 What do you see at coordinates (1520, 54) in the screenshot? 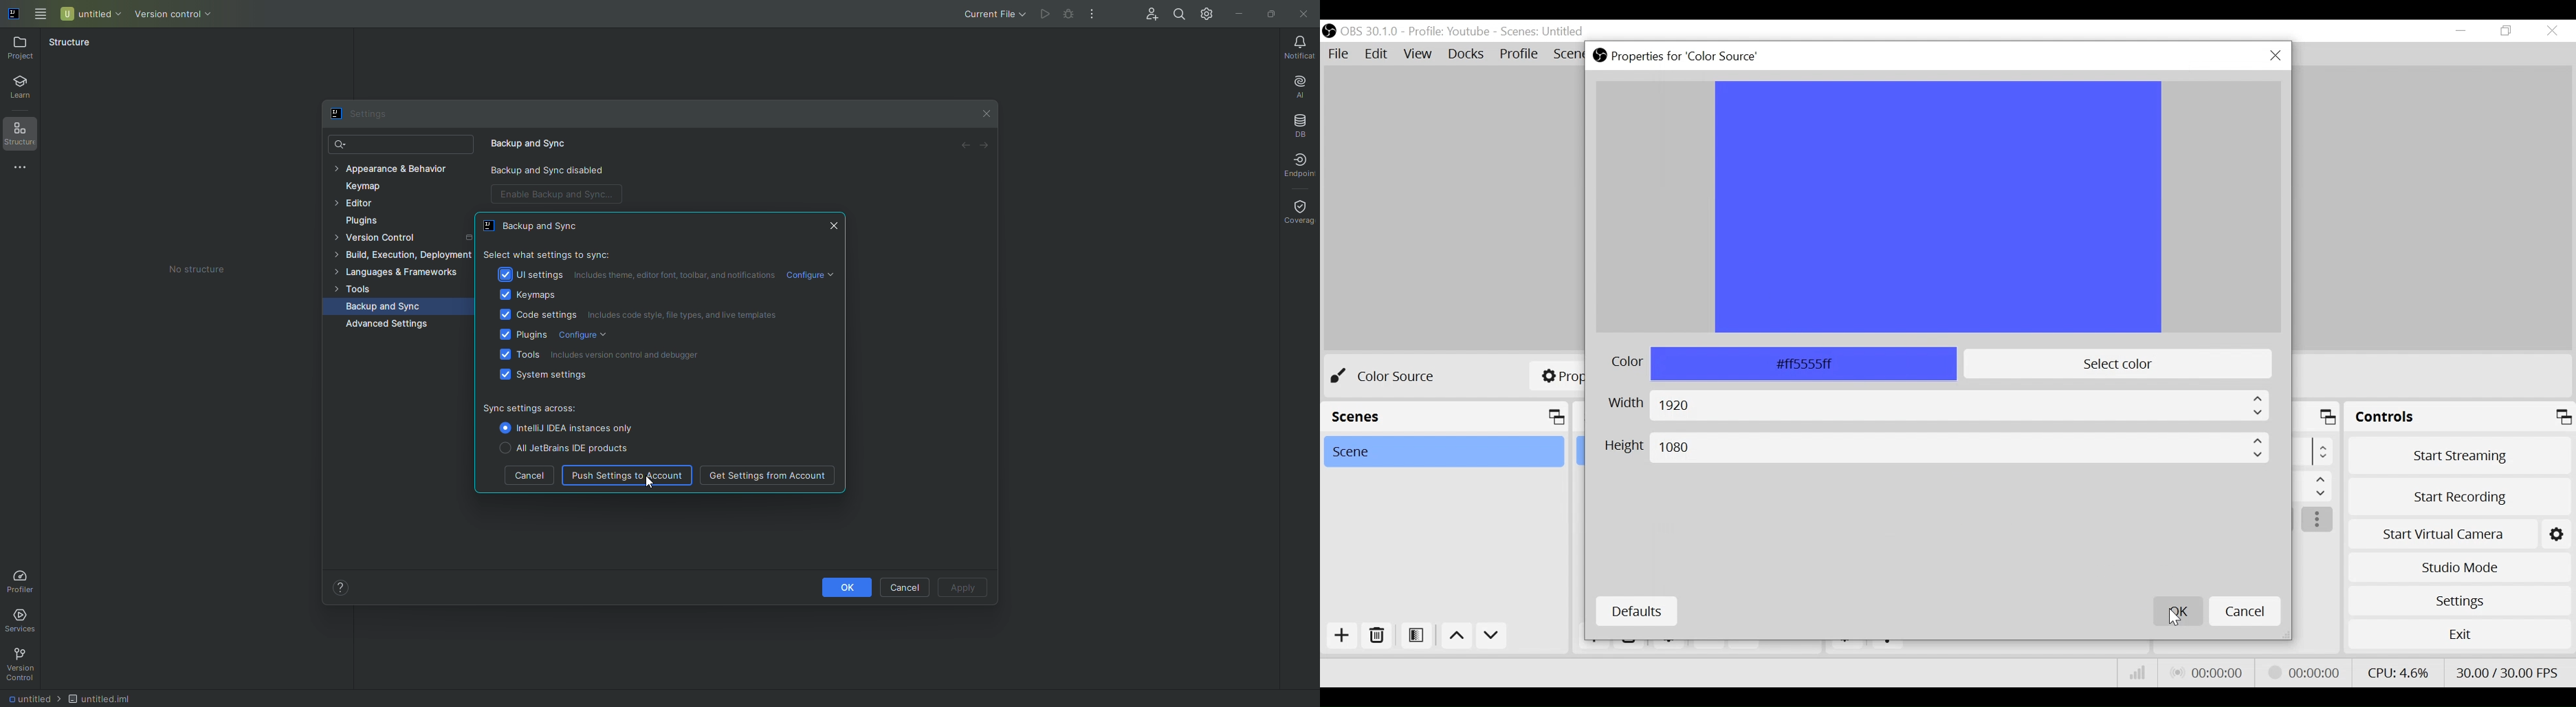
I see `Profile` at bounding box center [1520, 54].